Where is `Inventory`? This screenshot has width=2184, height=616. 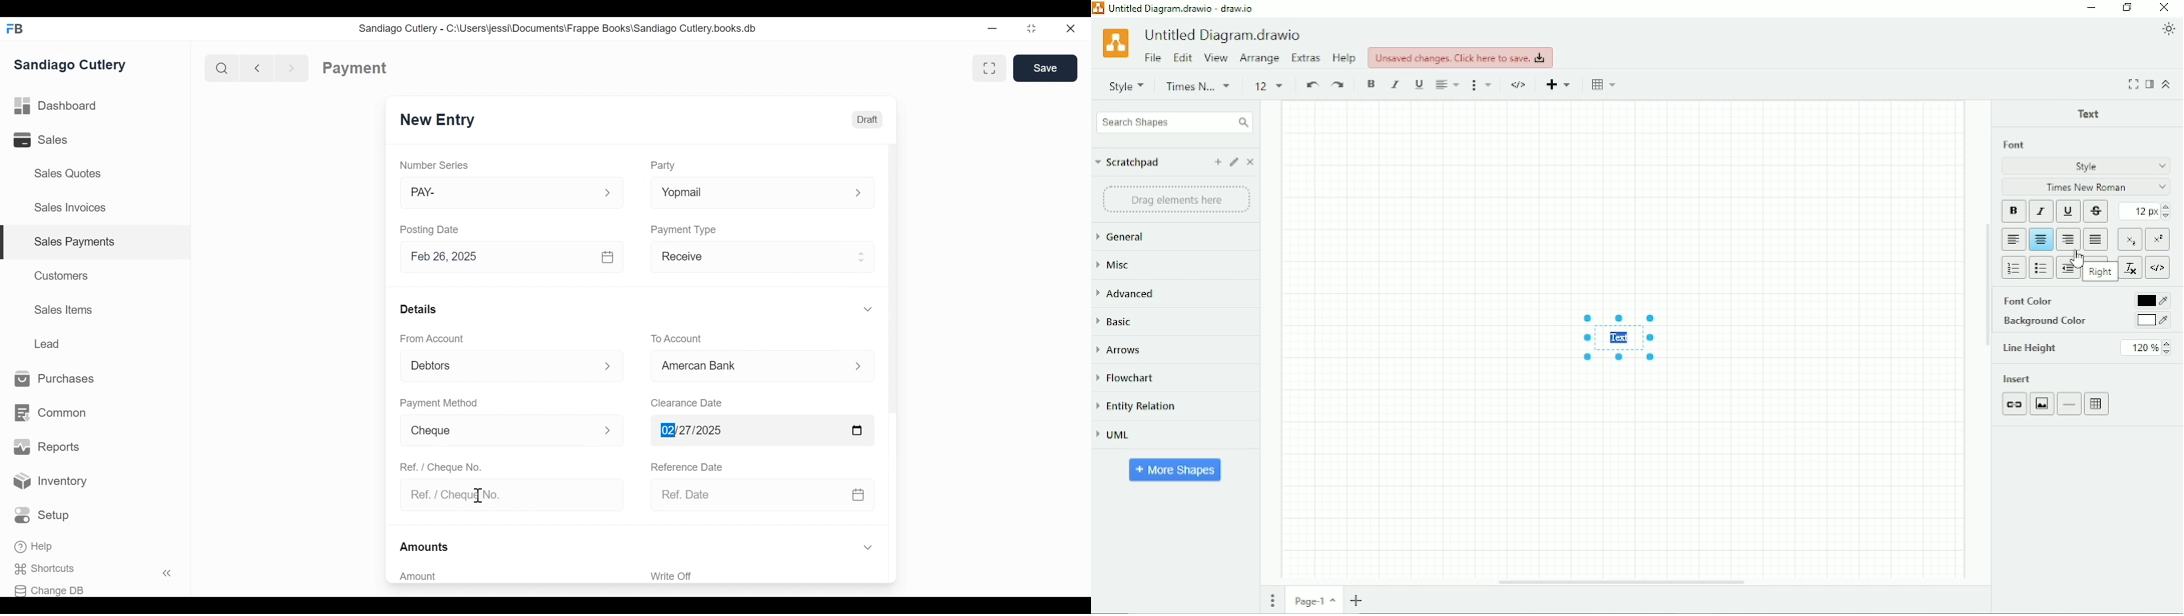 Inventory is located at coordinates (51, 482).